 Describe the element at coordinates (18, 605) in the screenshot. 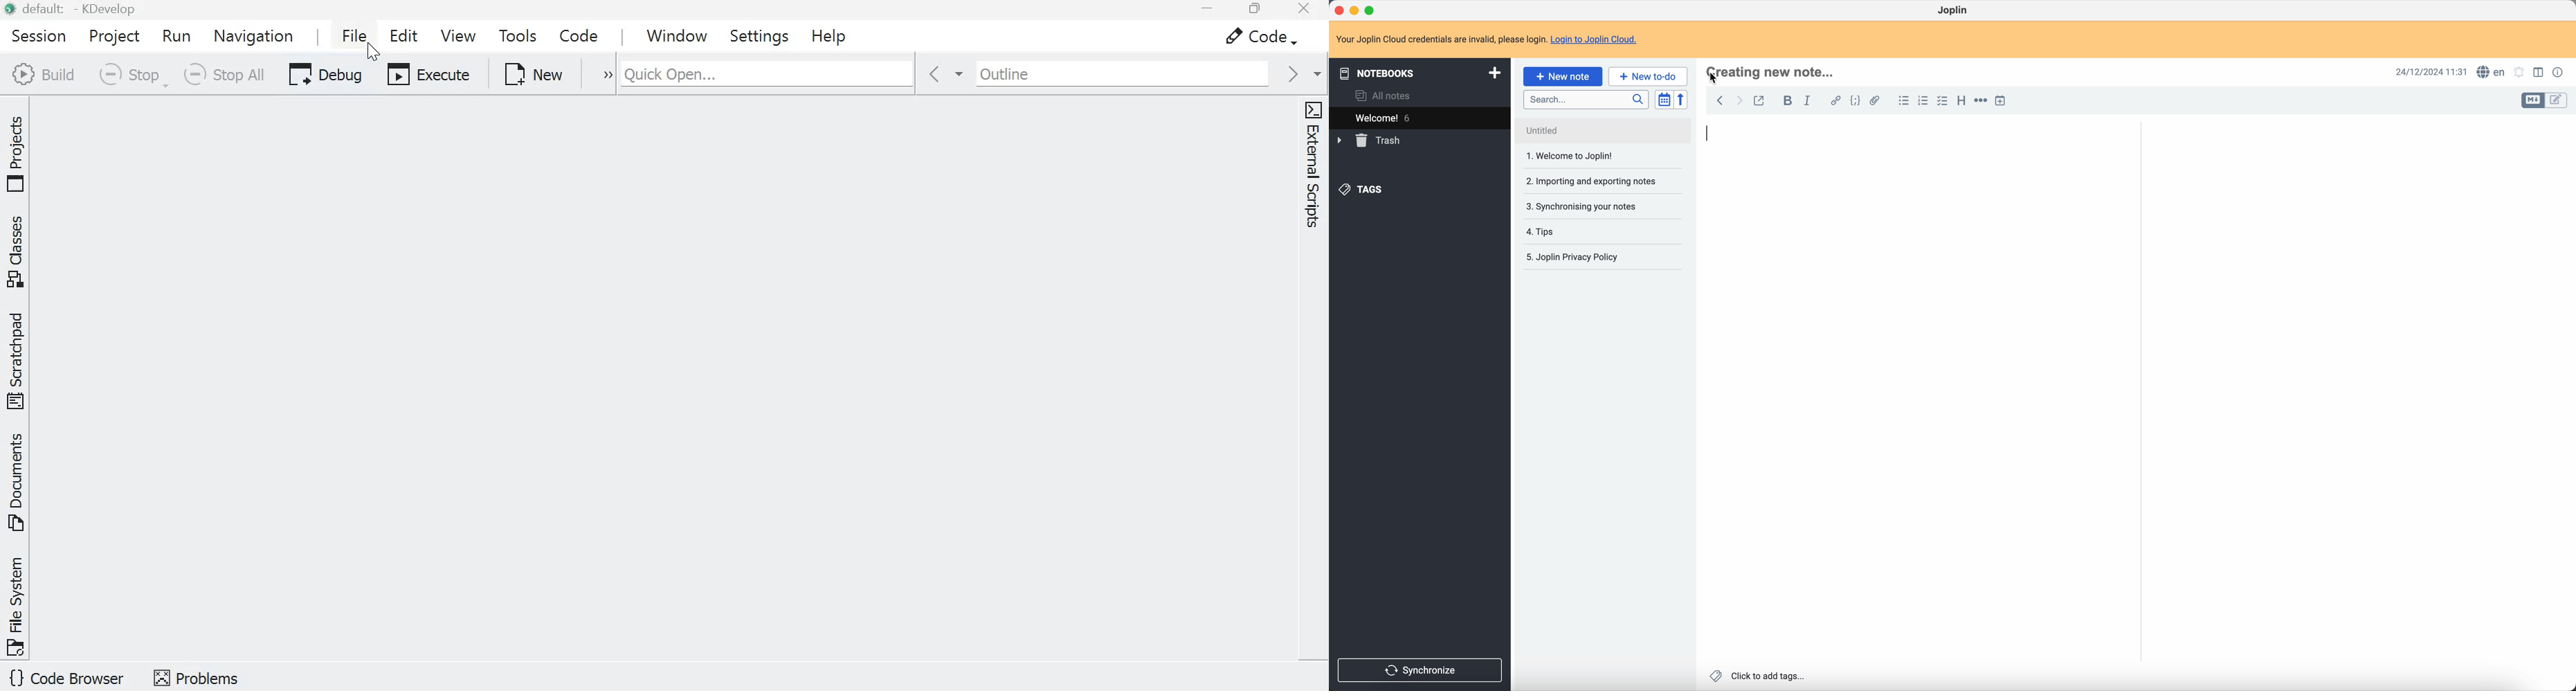

I see `Toggle 'File system' tool view` at that location.